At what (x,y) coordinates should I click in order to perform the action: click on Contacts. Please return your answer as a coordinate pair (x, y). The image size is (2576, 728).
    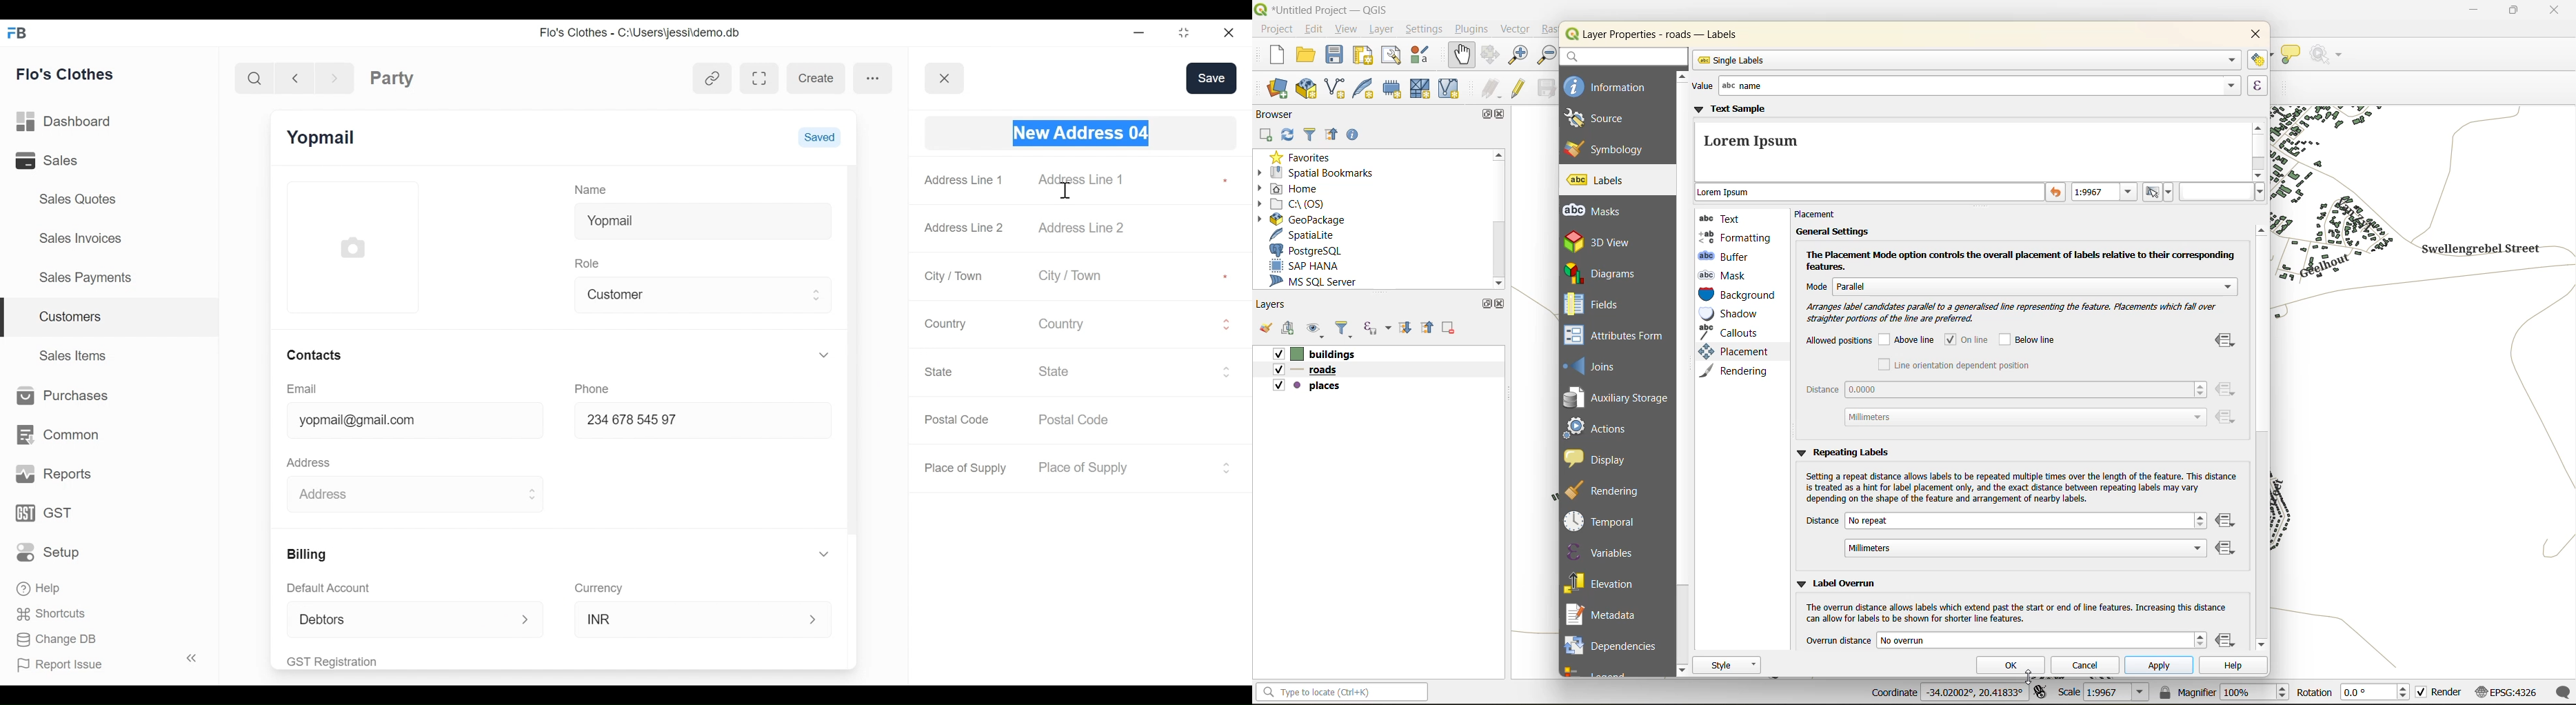
    Looking at the image, I should click on (313, 354).